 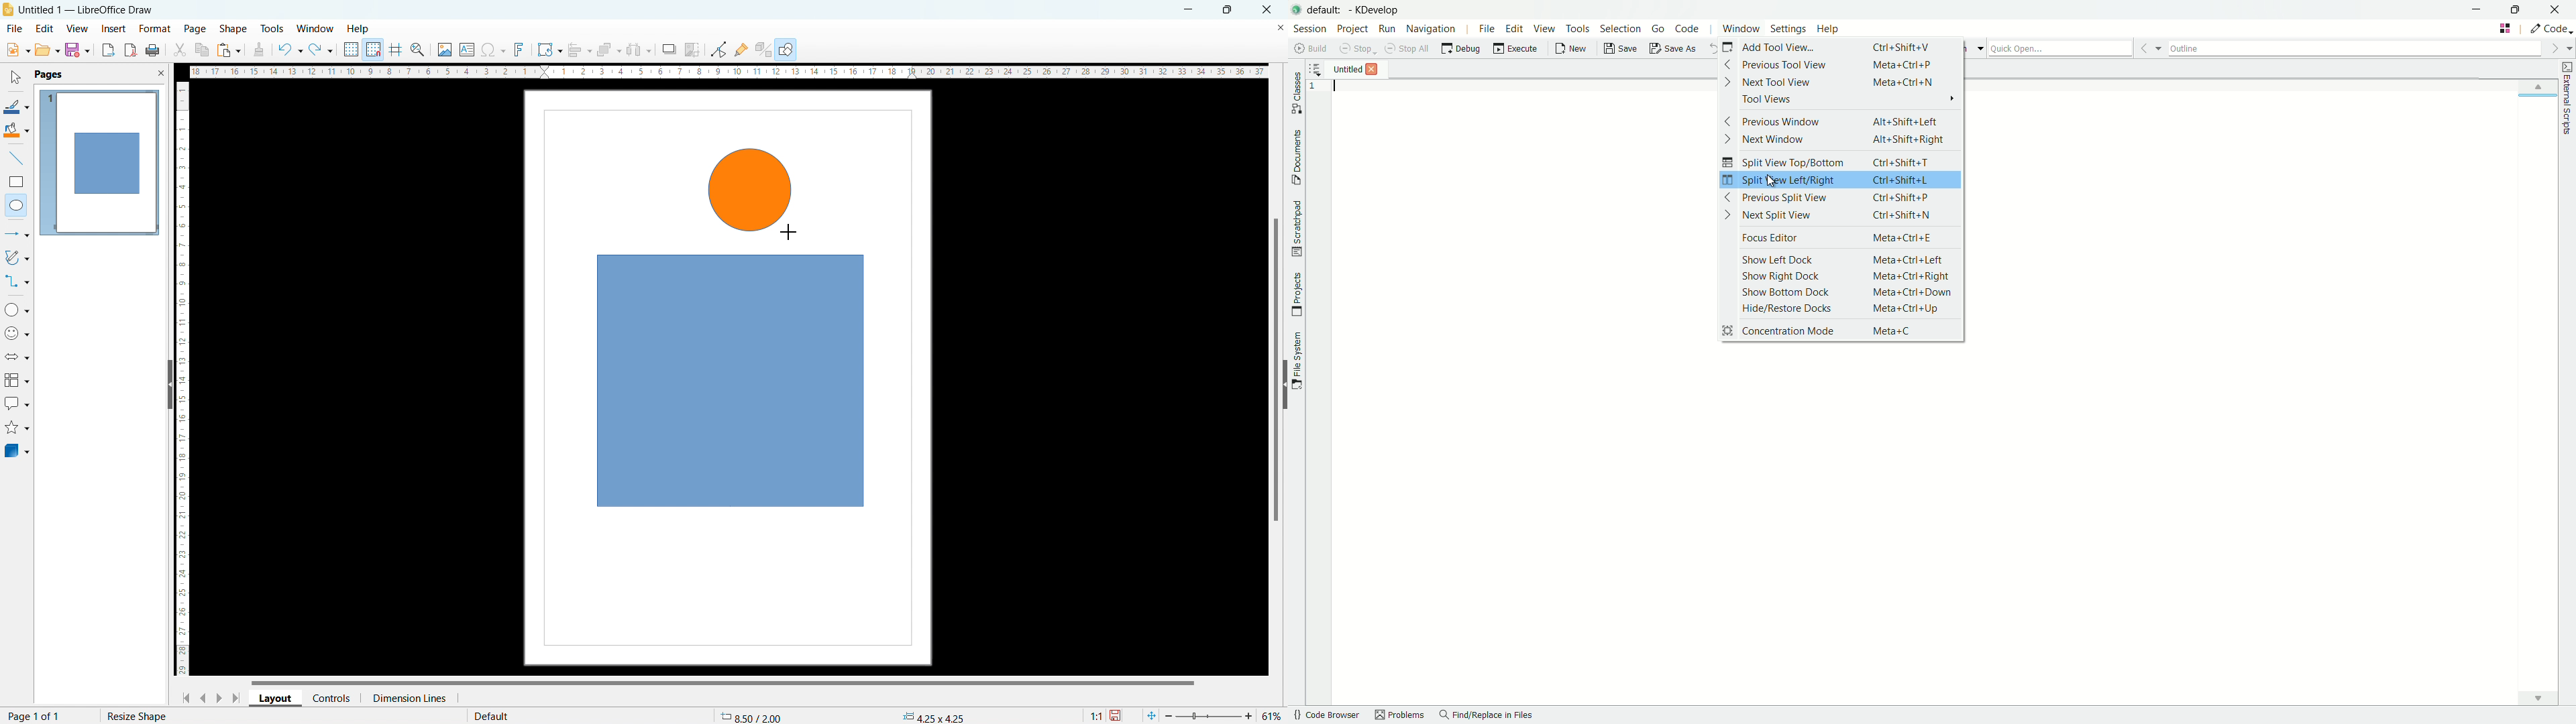 I want to click on quick open, so click(x=2075, y=48).